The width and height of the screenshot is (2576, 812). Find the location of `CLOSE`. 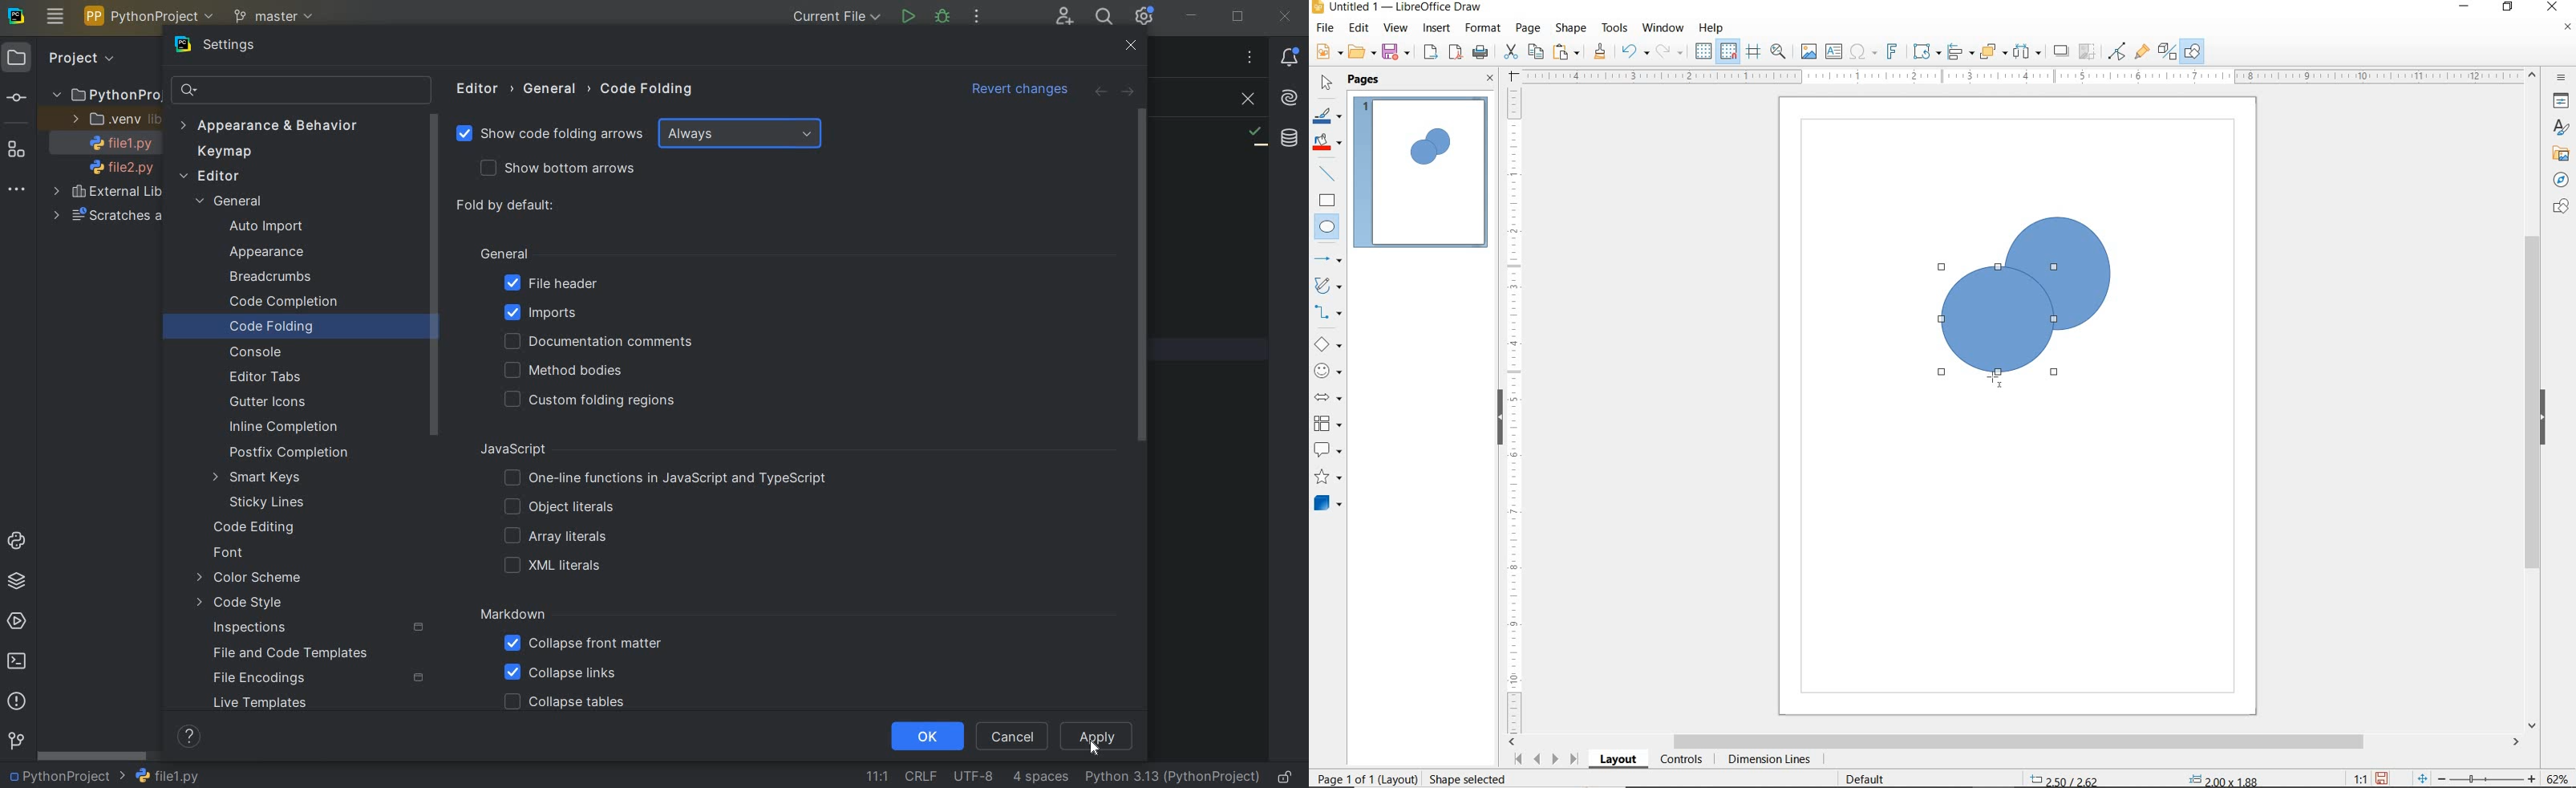

CLOSE is located at coordinates (1288, 15).